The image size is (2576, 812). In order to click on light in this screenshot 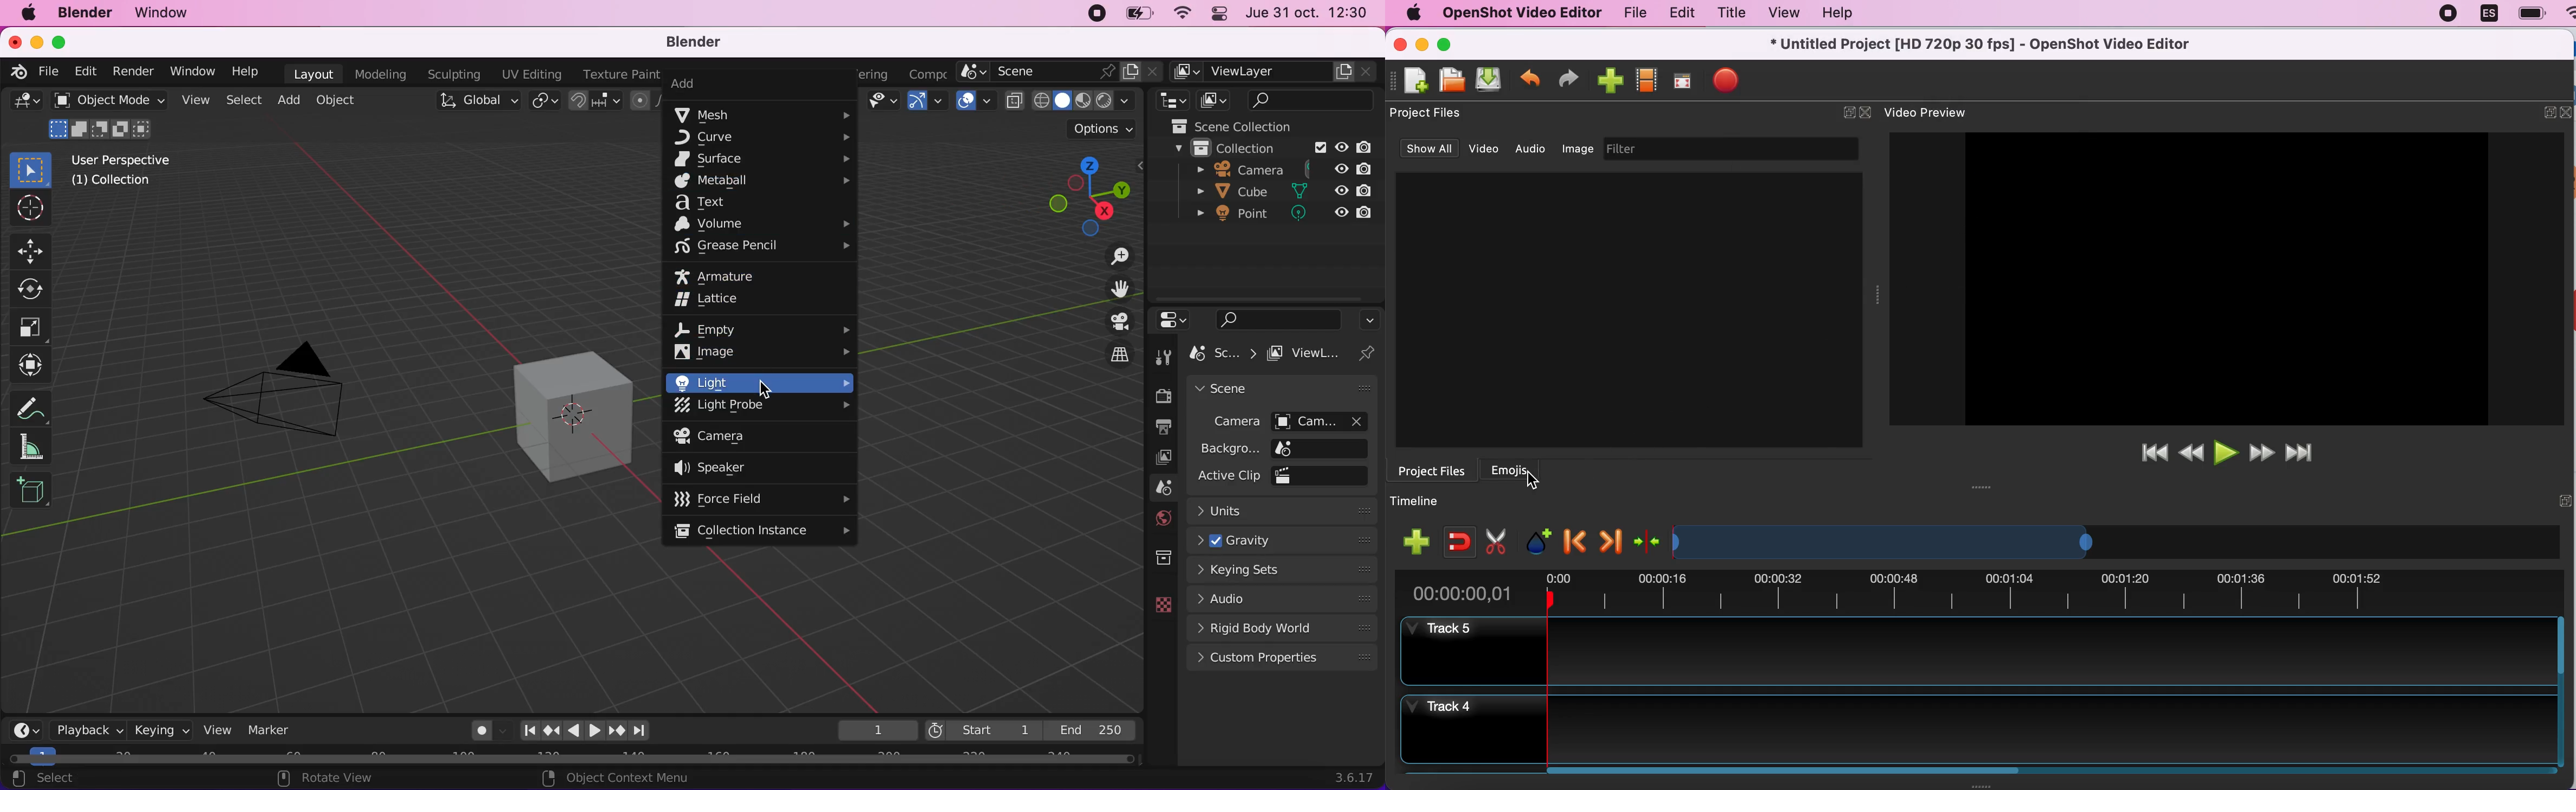, I will do `click(761, 383)`.